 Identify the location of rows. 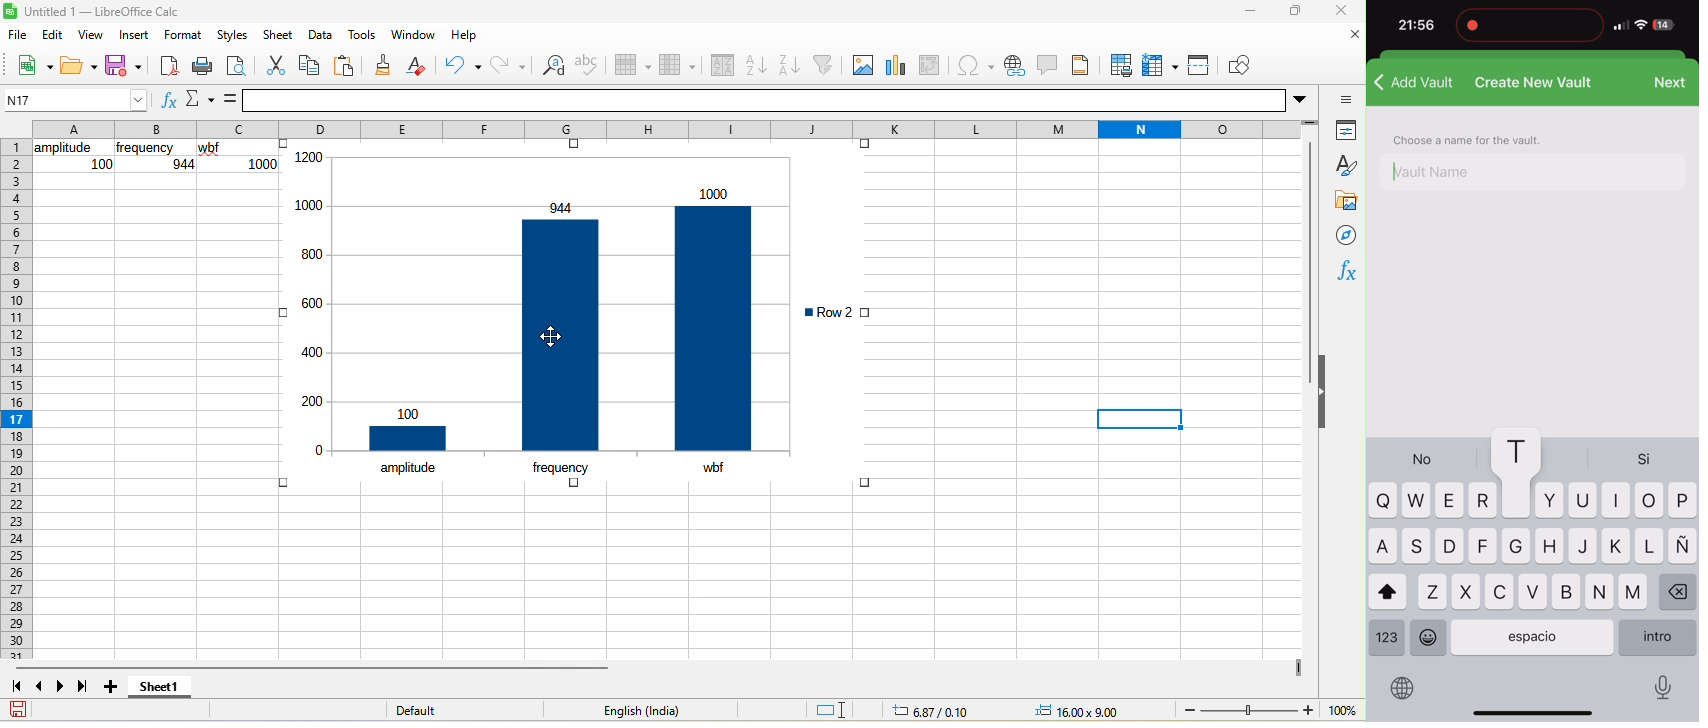
(15, 399).